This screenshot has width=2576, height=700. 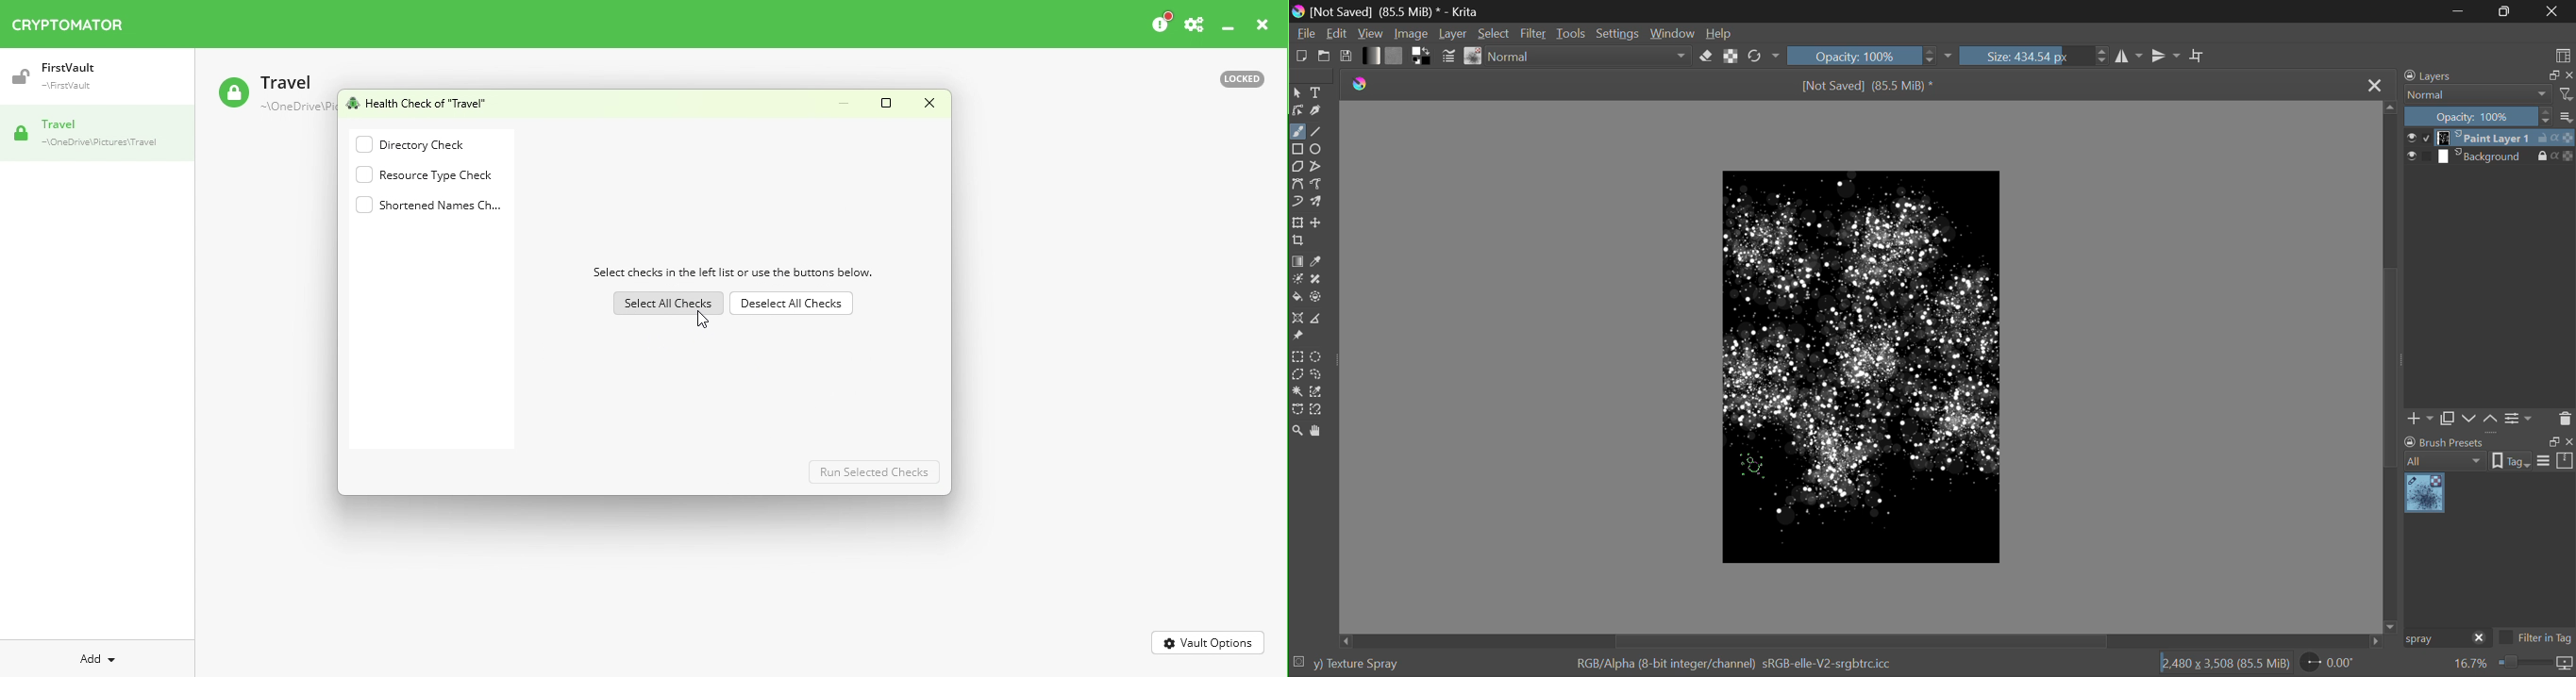 What do you see at coordinates (1318, 391) in the screenshot?
I see `Similar Color Selector` at bounding box center [1318, 391].